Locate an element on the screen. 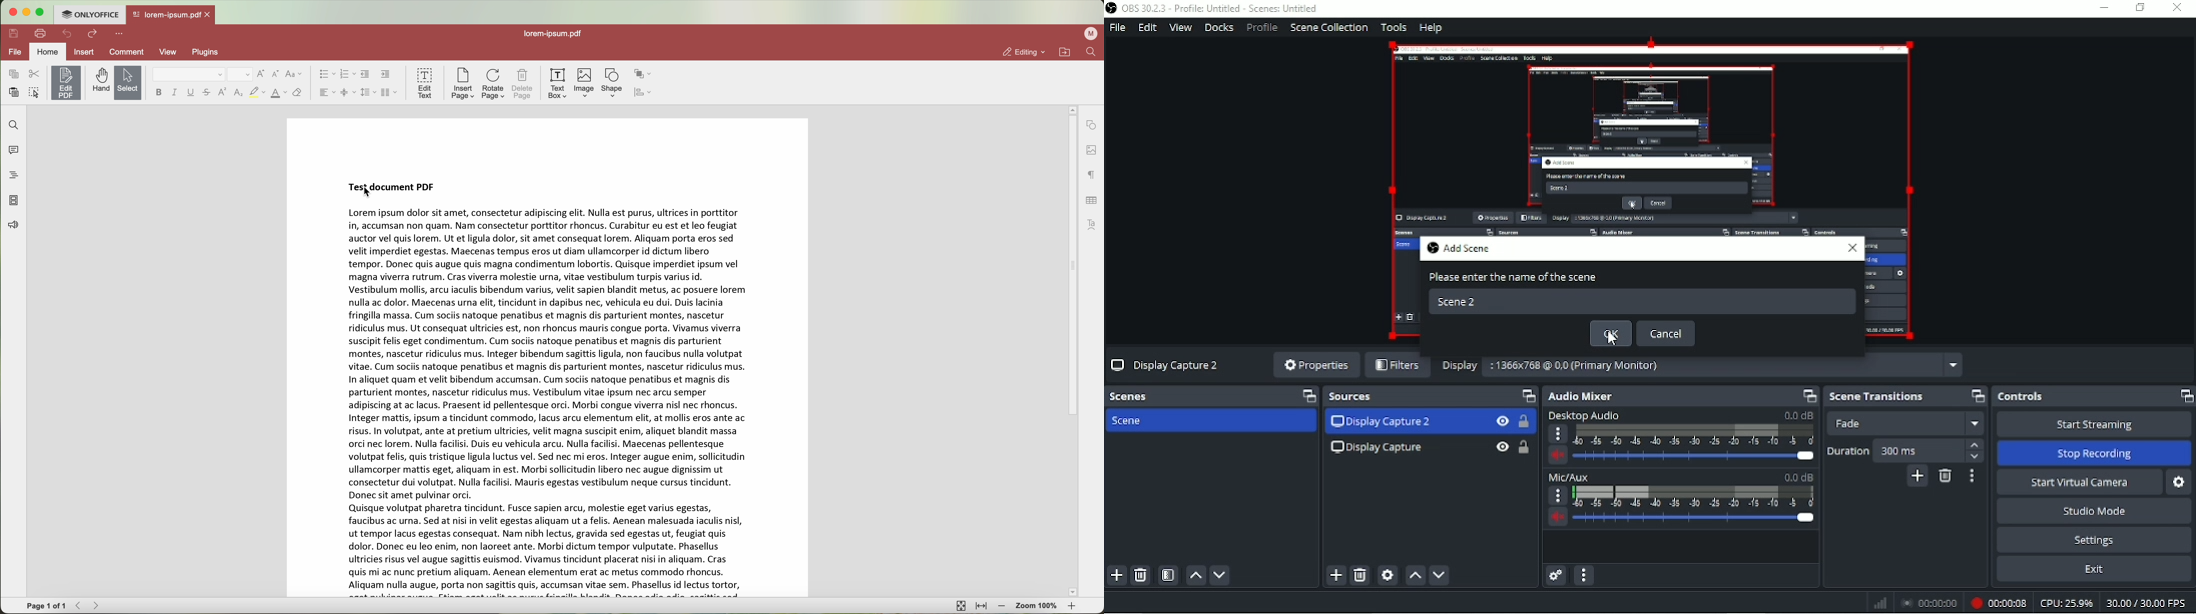  Hide is located at coordinates (1503, 447).